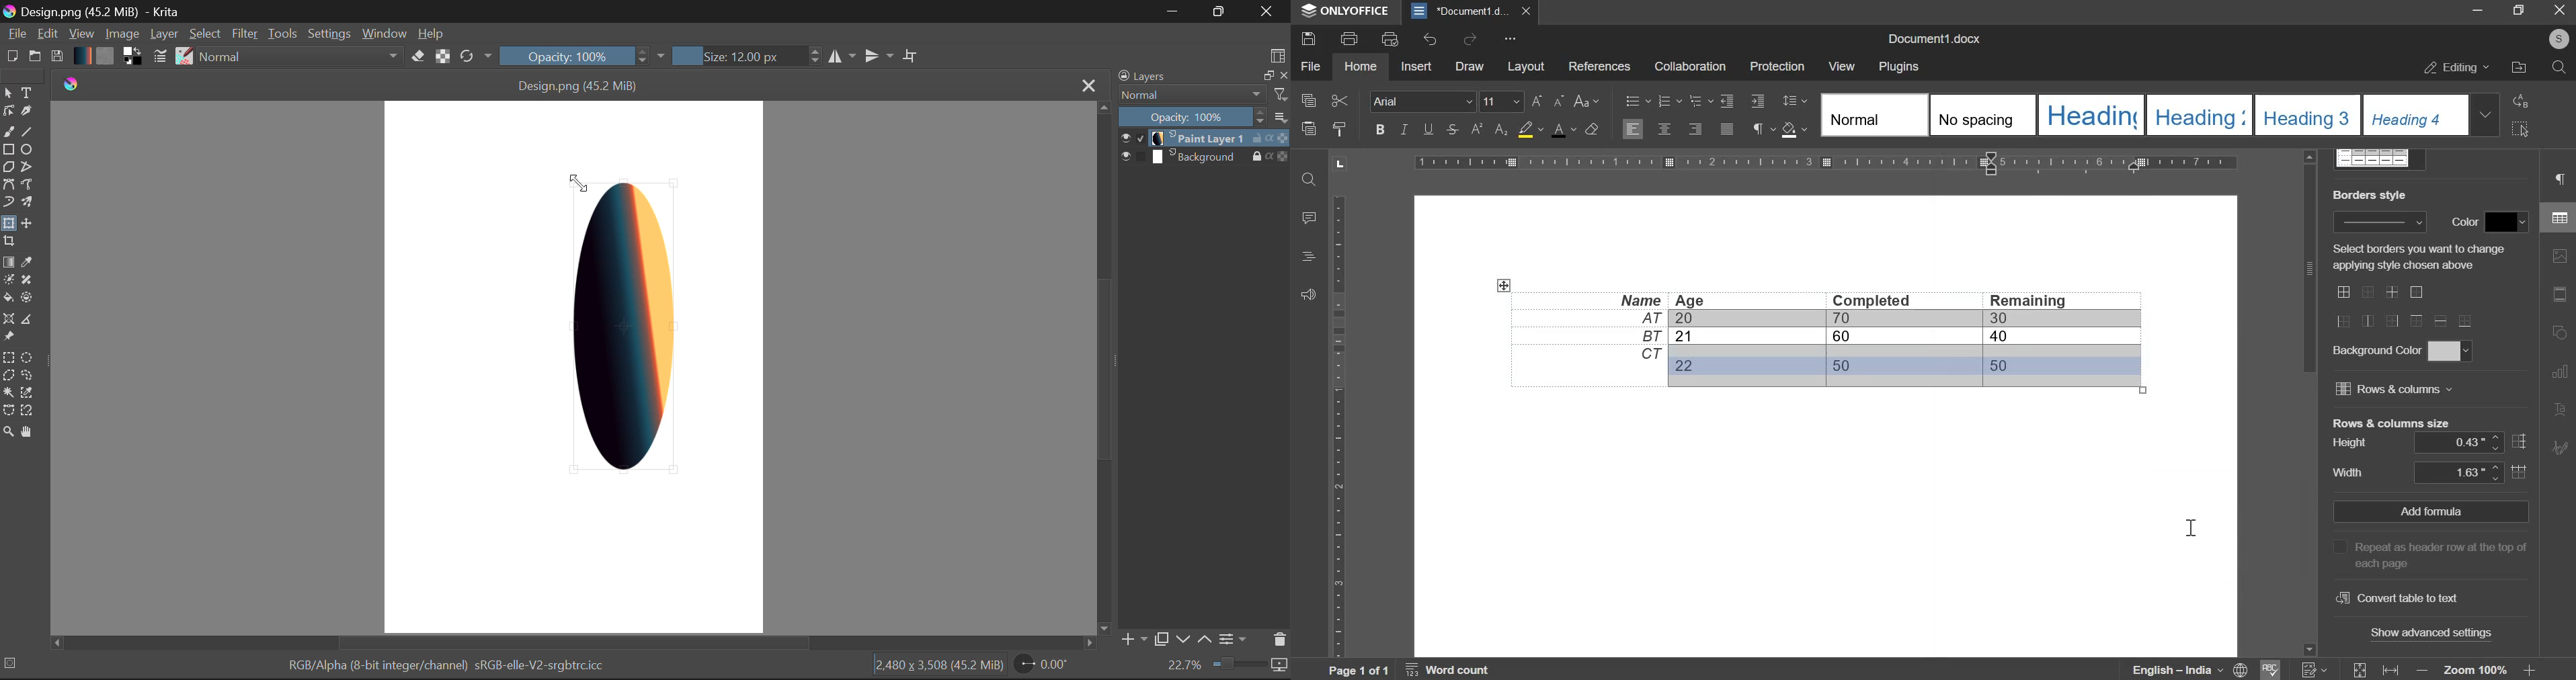 The height and width of the screenshot is (700, 2576). Describe the element at coordinates (2474, 671) in the screenshot. I see `zoom` at that location.